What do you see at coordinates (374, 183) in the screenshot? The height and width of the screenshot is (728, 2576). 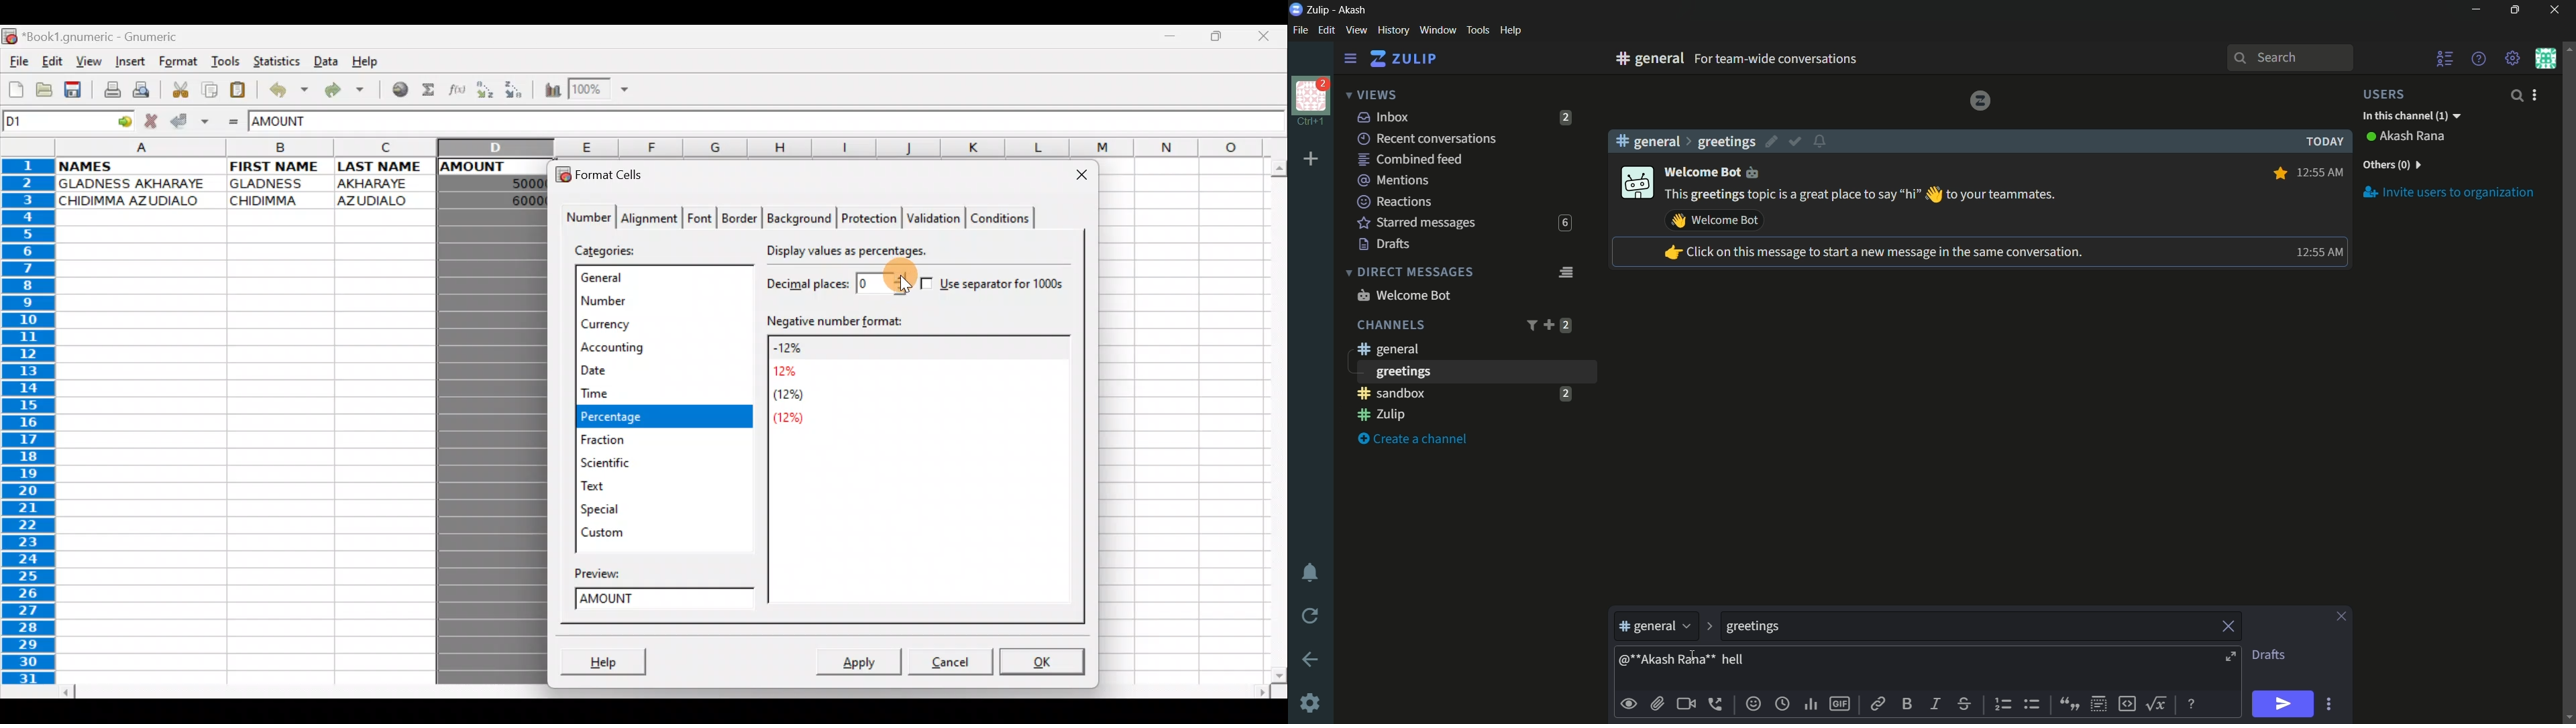 I see `AKHARAYE` at bounding box center [374, 183].